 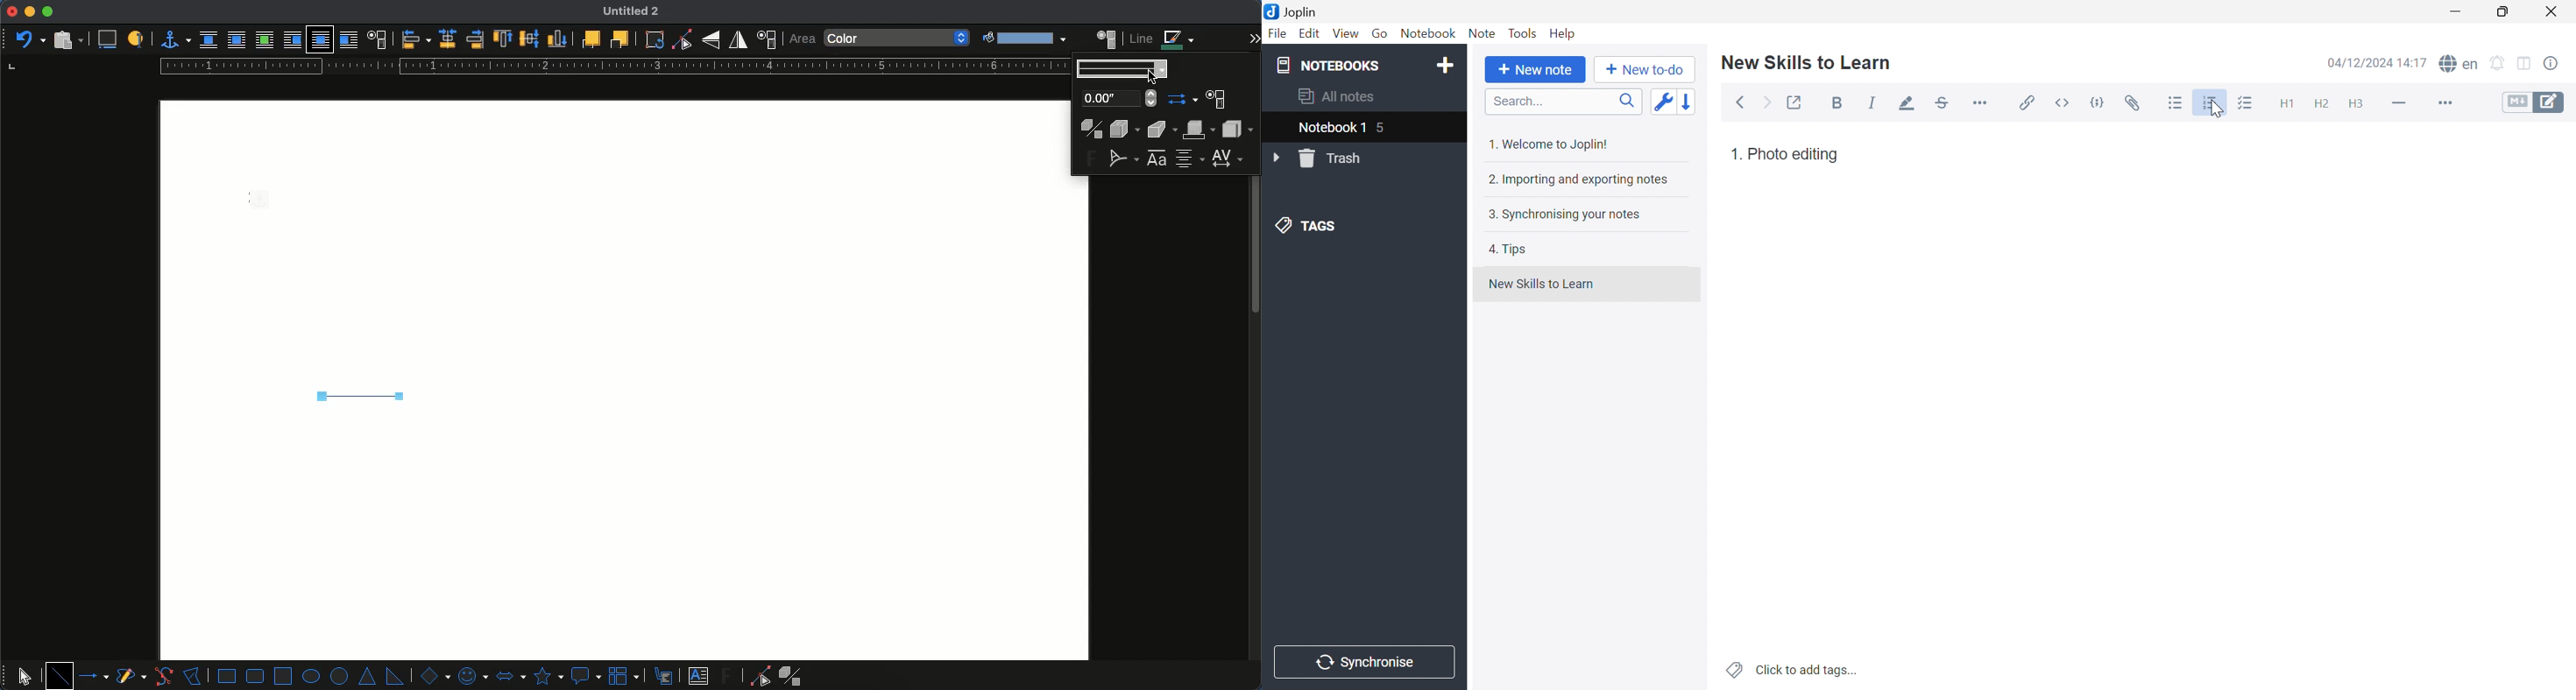 What do you see at coordinates (1904, 105) in the screenshot?
I see `Highlight` at bounding box center [1904, 105].